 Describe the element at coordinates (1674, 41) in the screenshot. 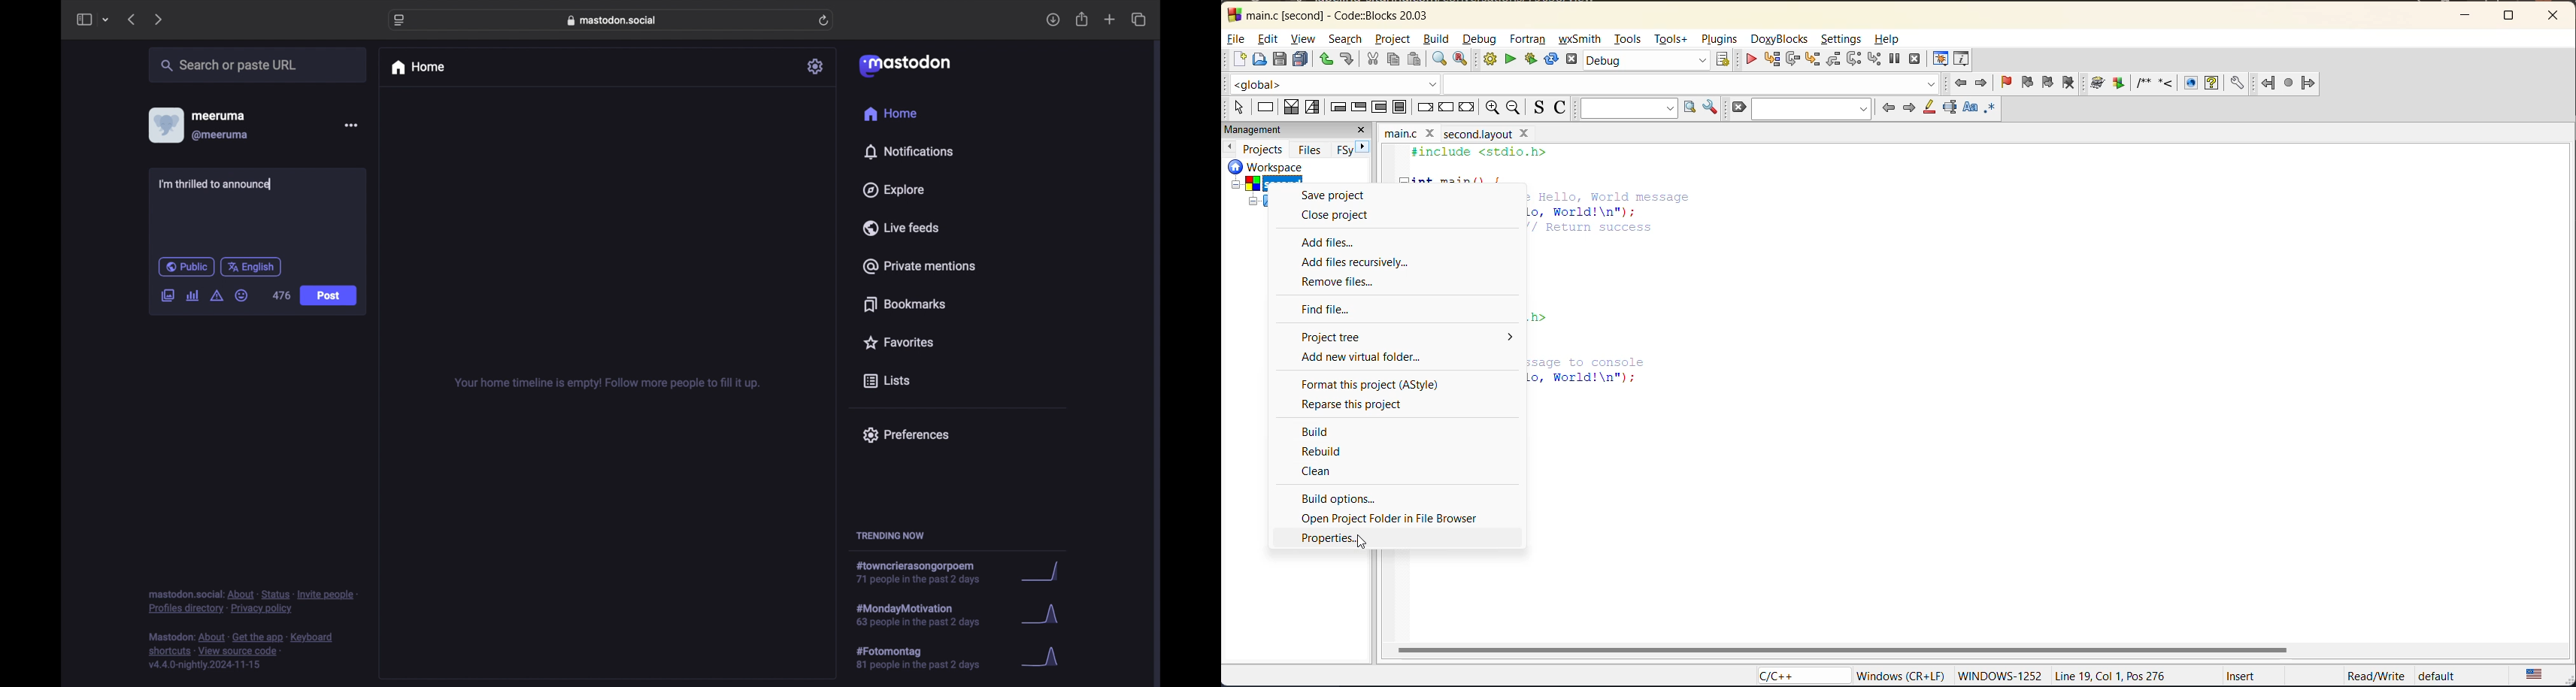

I see `tools+` at that location.